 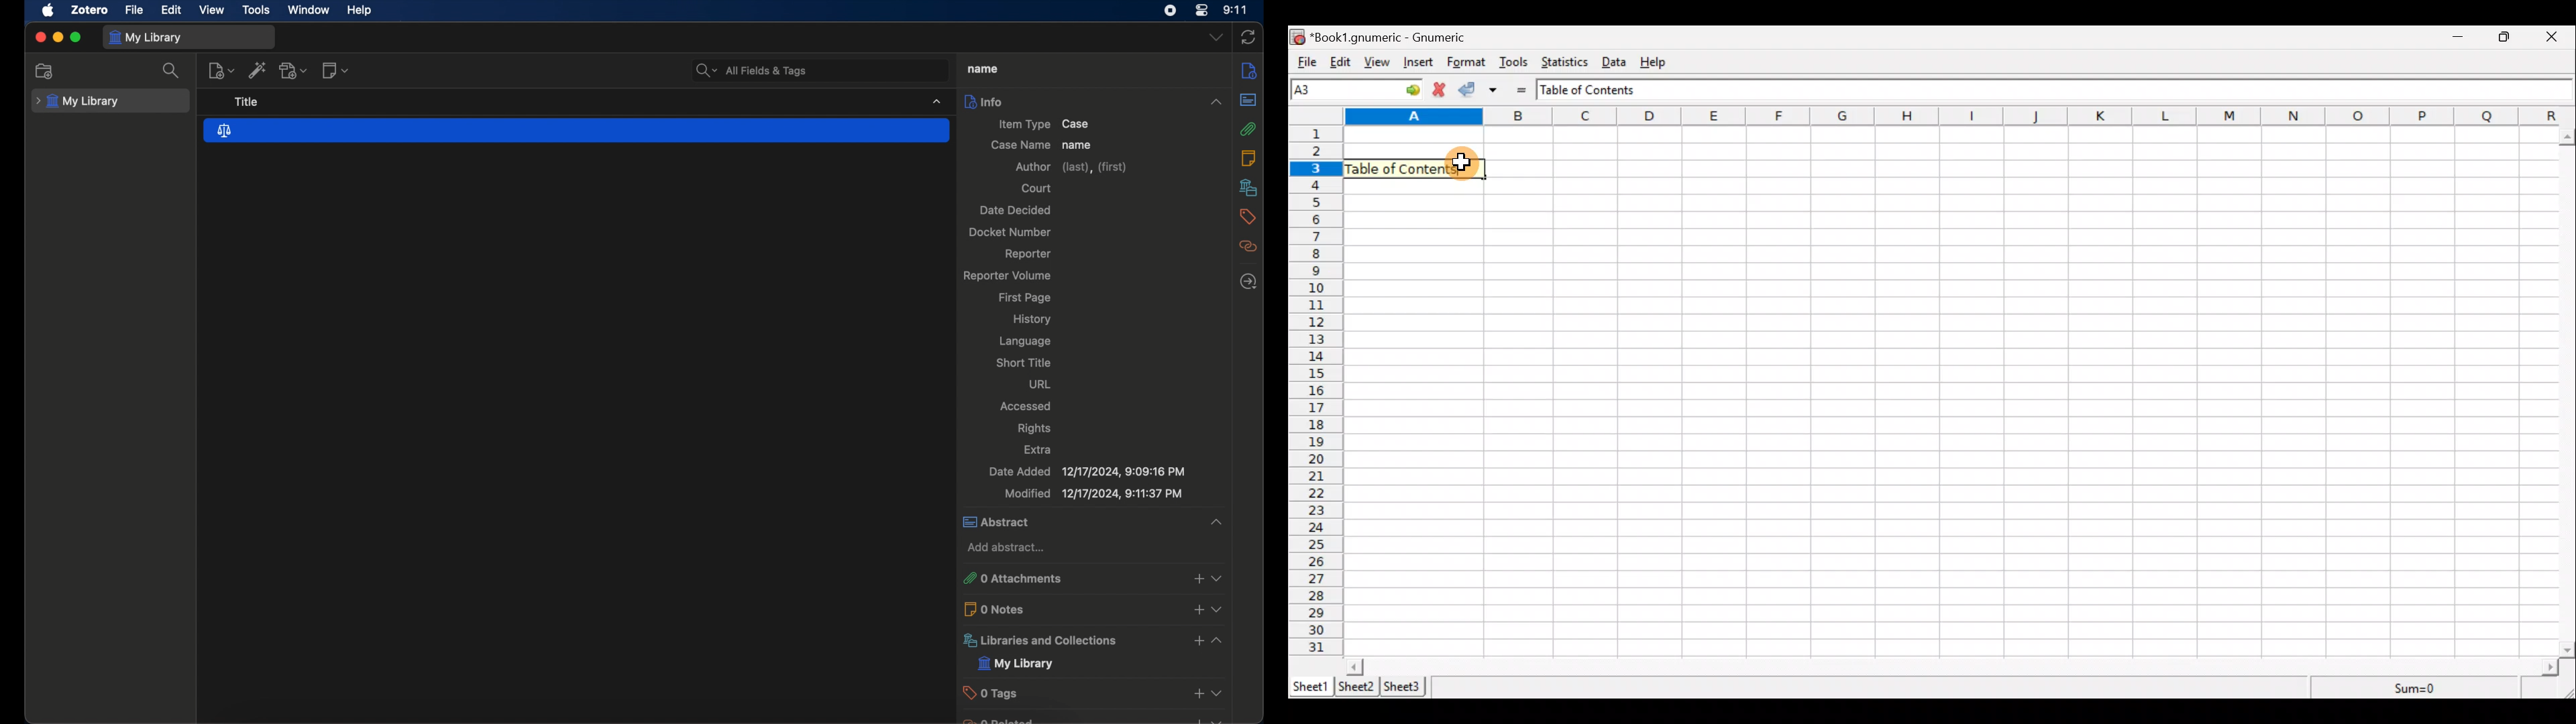 I want to click on File, so click(x=1305, y=62).